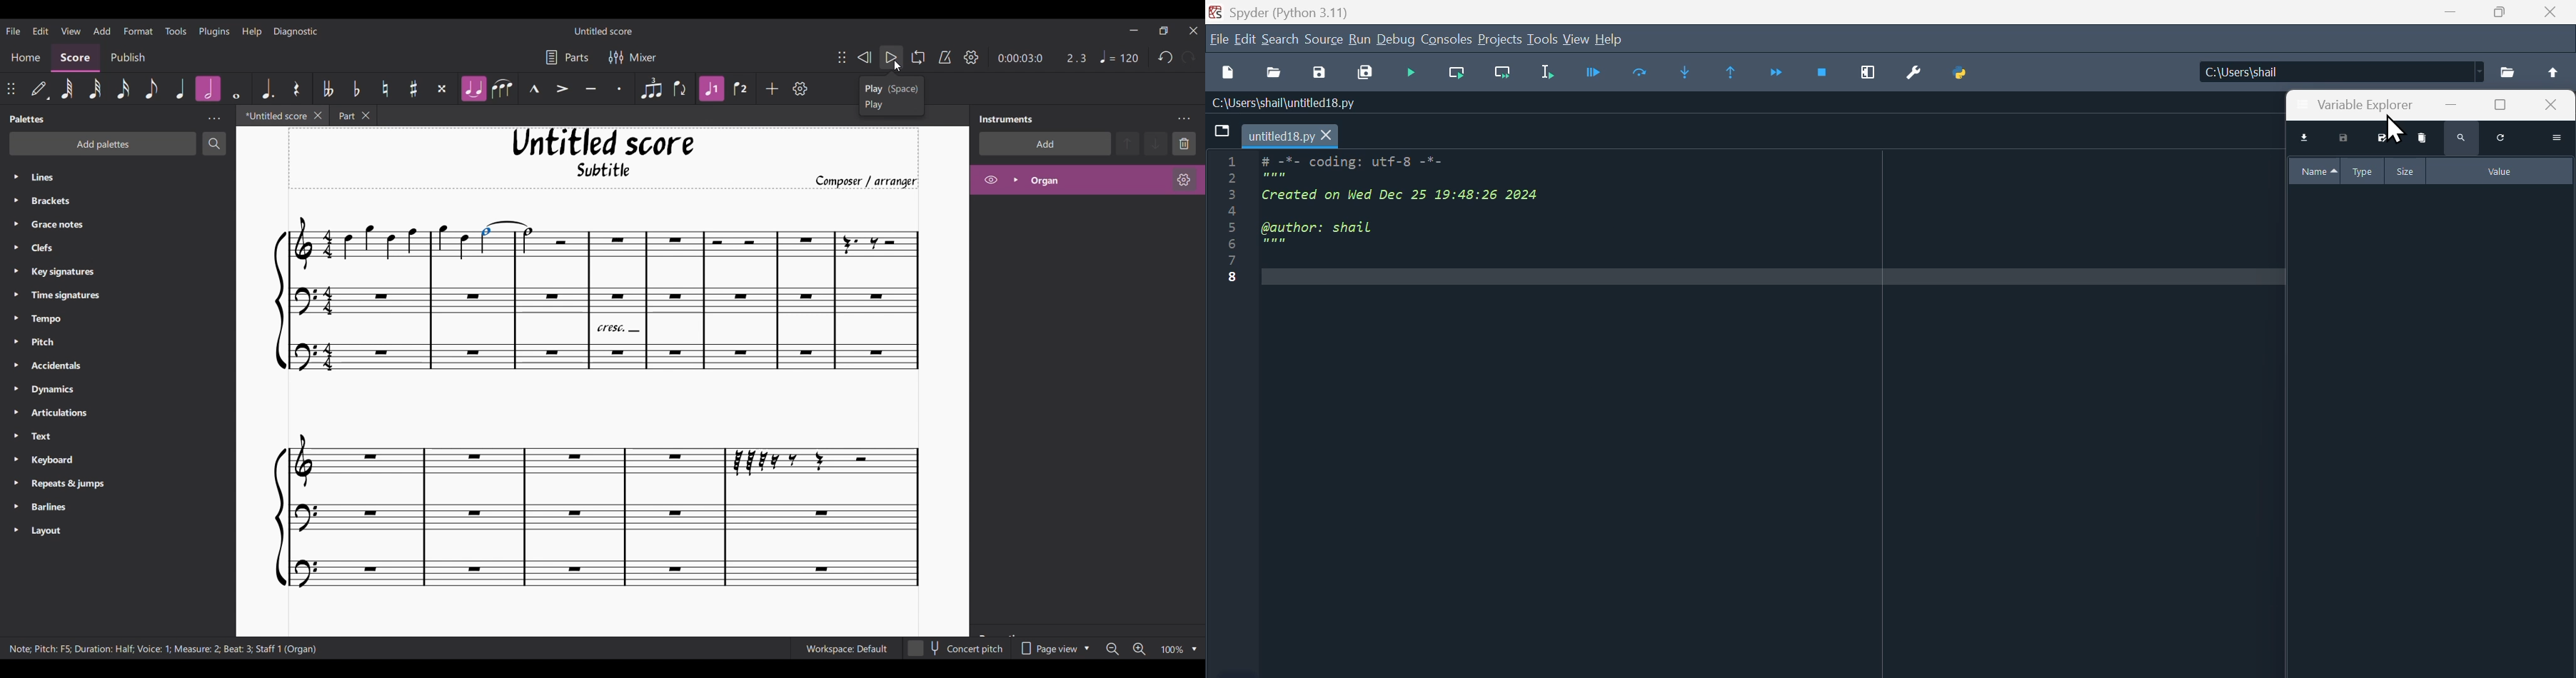  Describe the element at coordinates (1173, 650) in the screenshot. I see `Zoom factor` at that location.